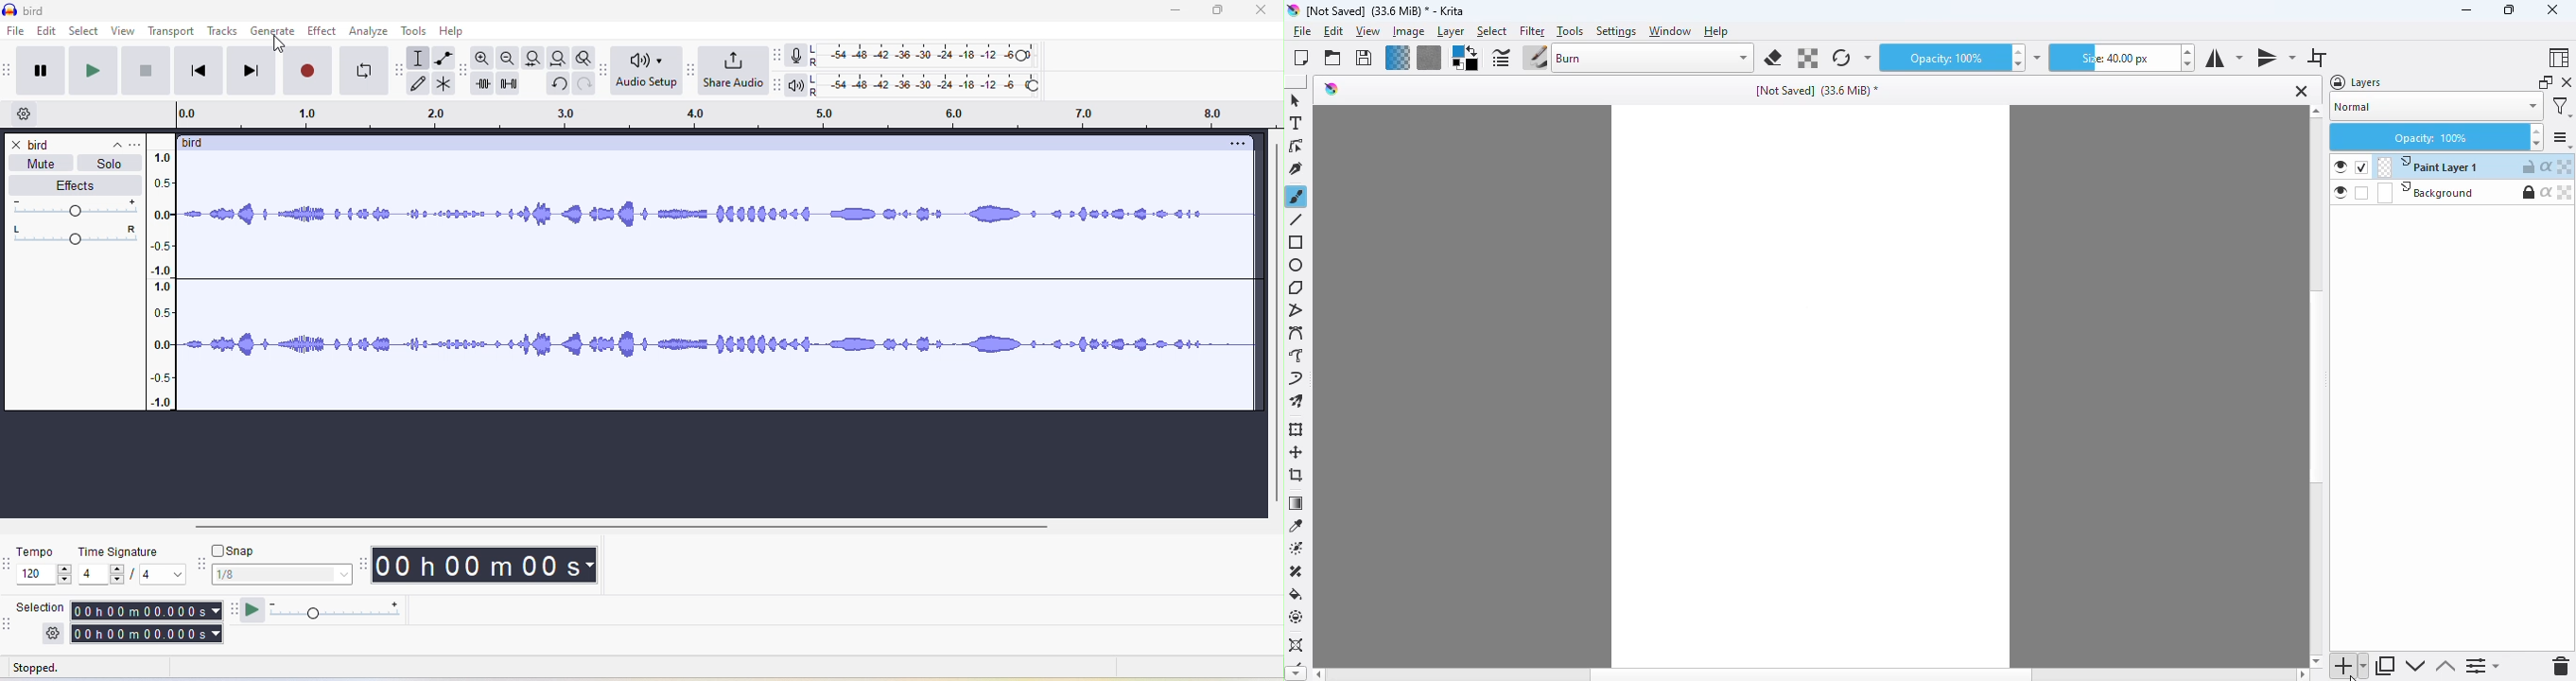 This screenshot has height=700, width=2576. Describe the element at coordinates (932, 55) in the screenshot. I see `recording level` at that location.